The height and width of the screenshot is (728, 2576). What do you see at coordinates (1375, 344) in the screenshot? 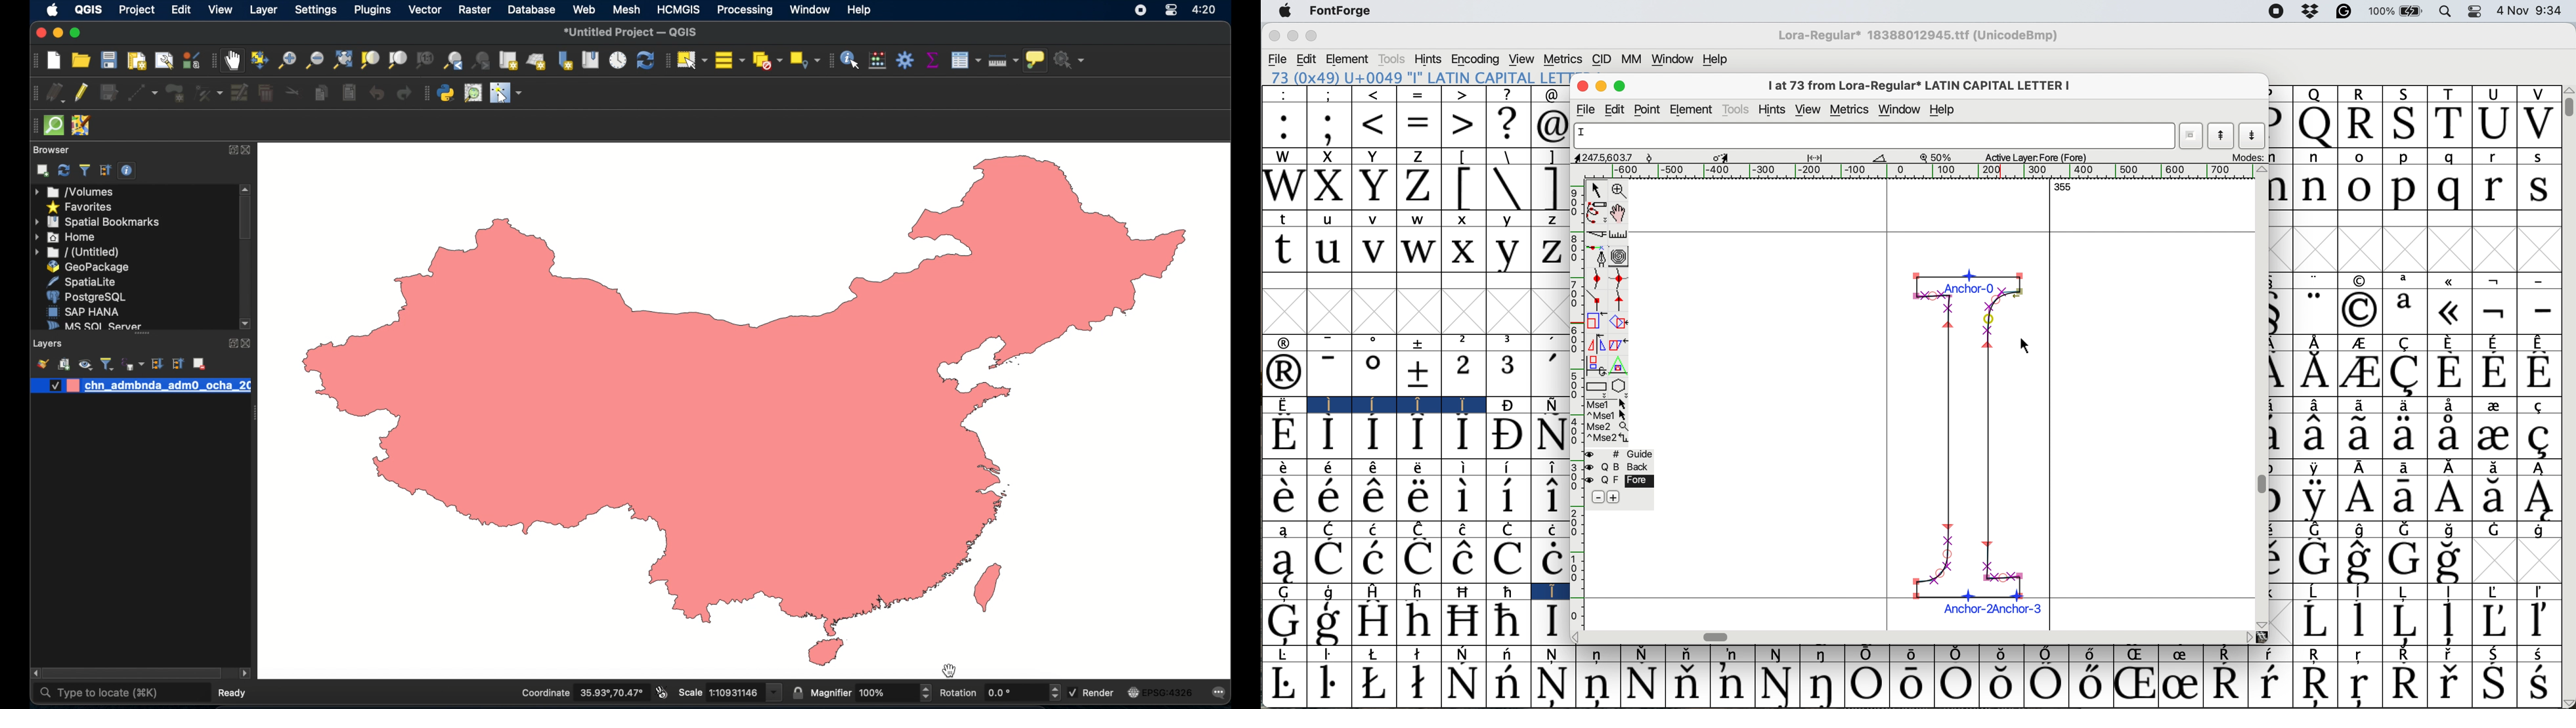
I see `o` at bounding box center [1375, 344].